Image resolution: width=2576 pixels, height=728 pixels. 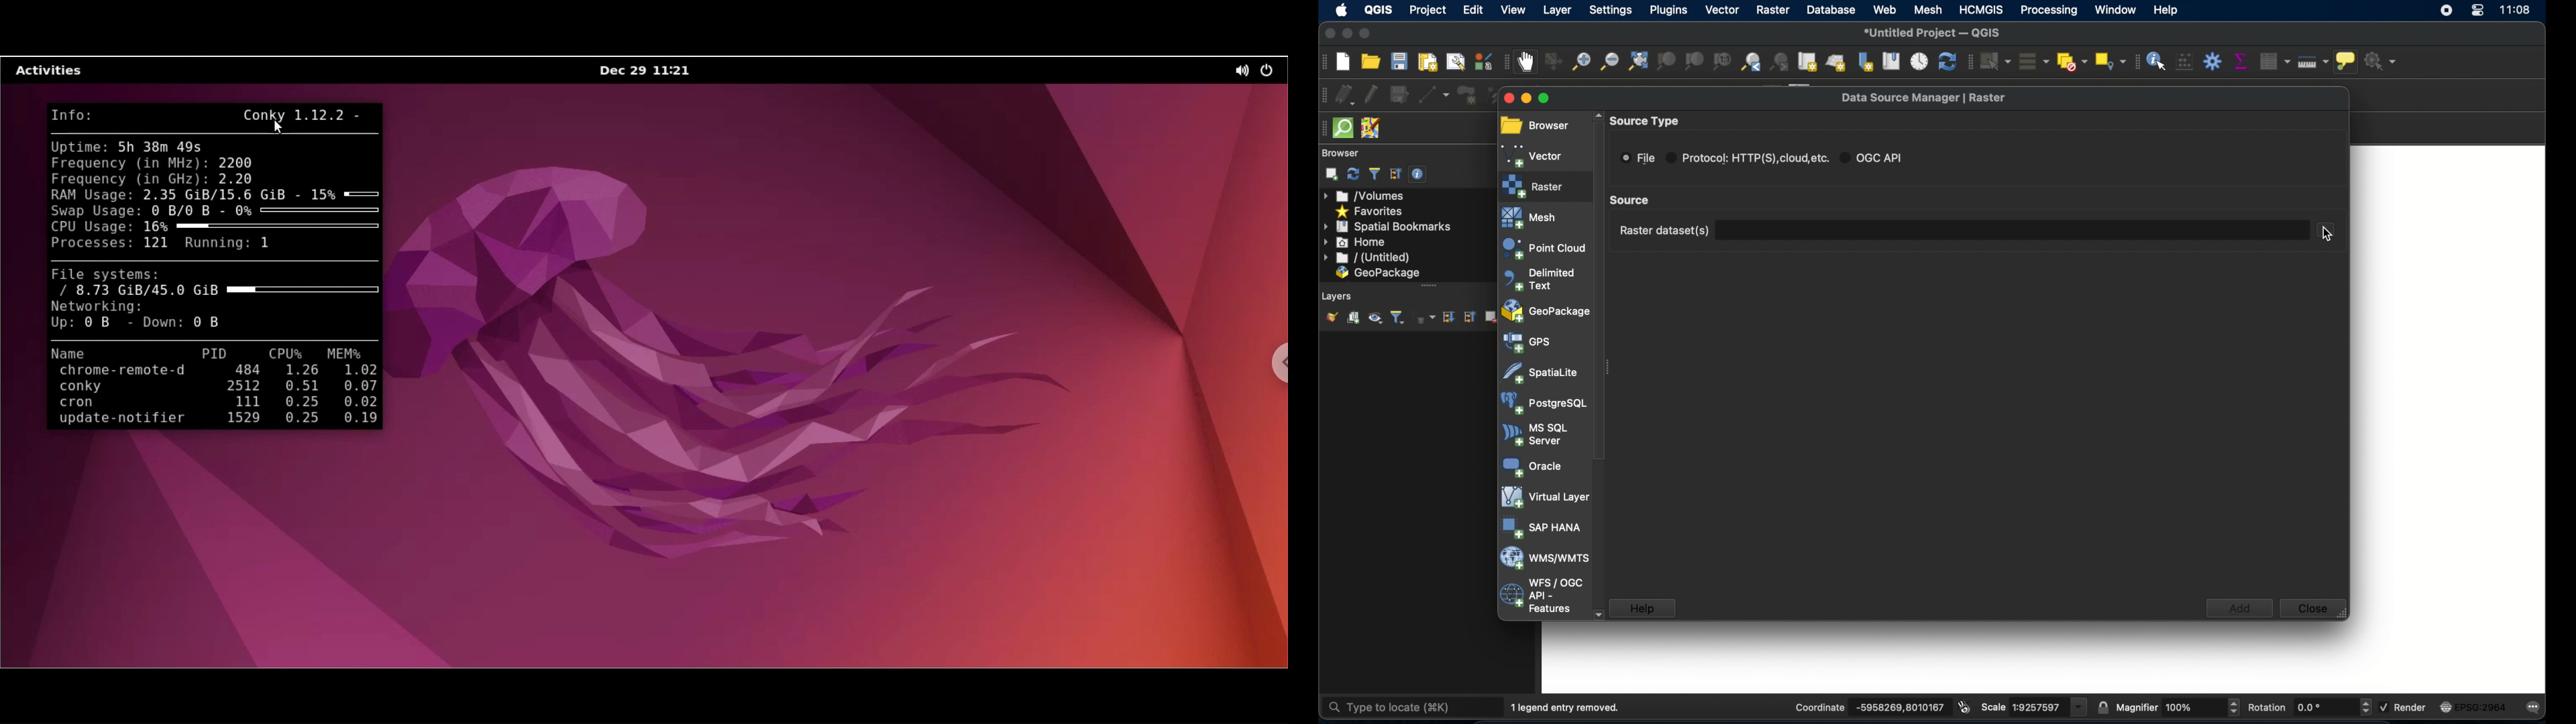 I want to click on temporal controller panel, so click(x=1919, y=61).